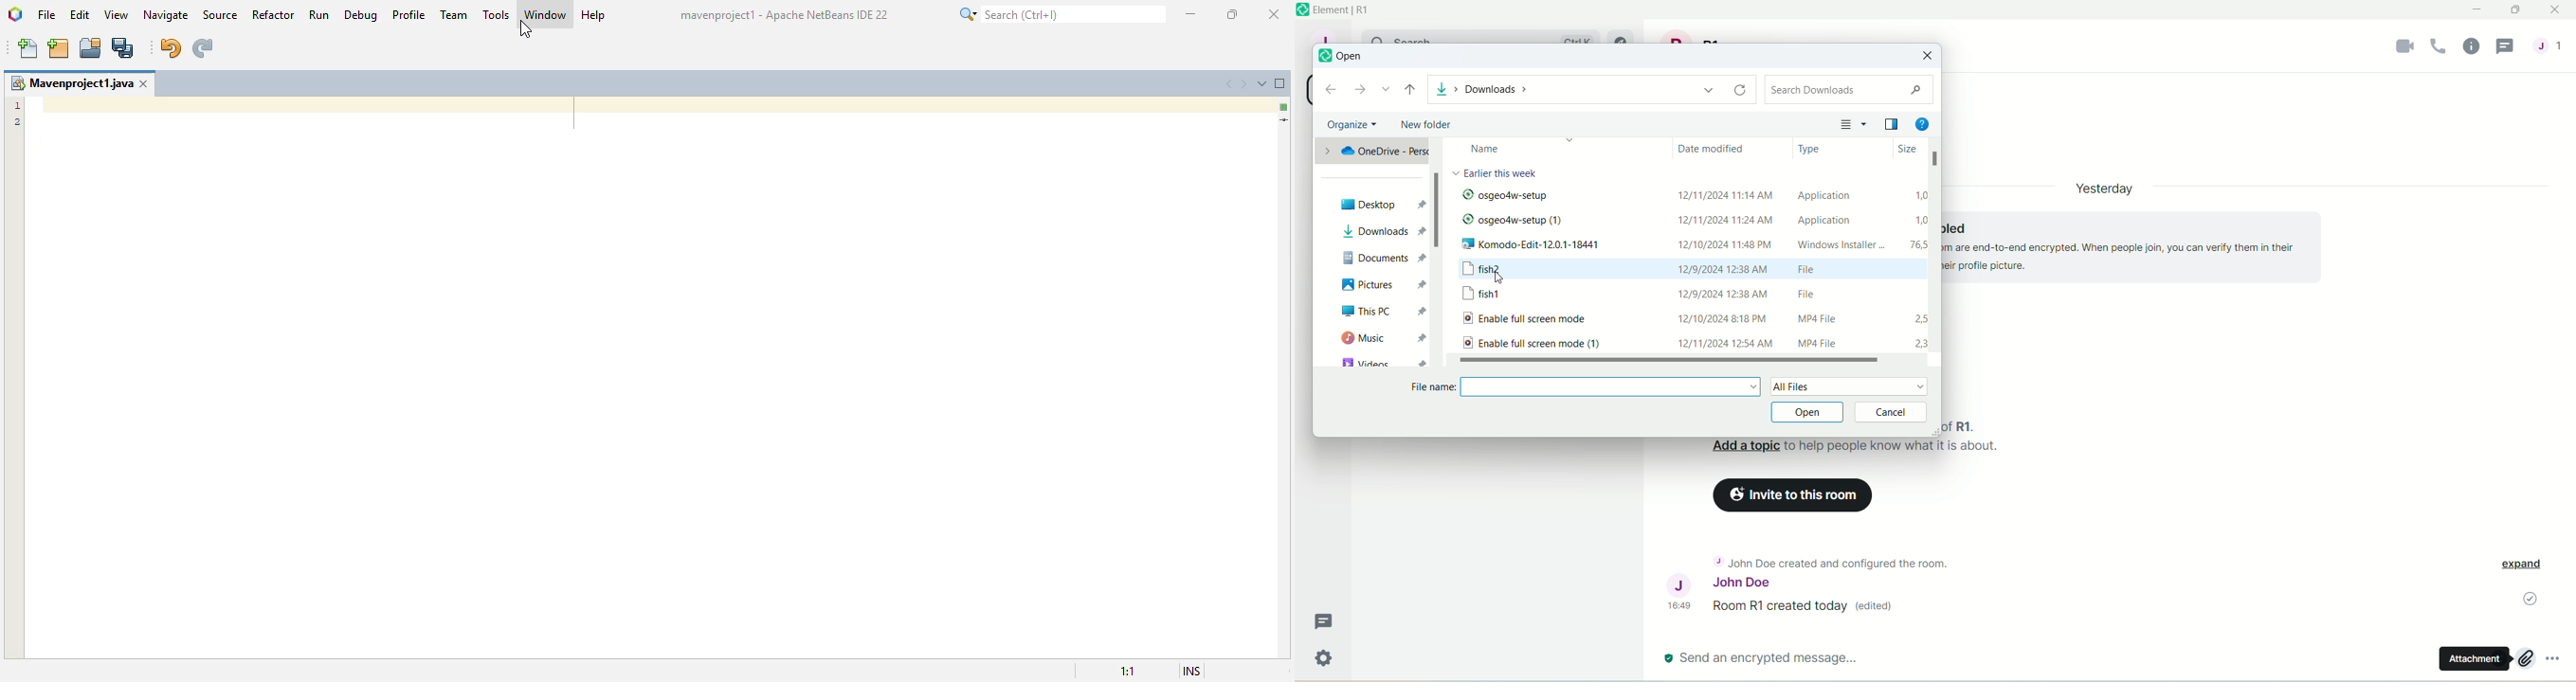  Describe the element at coordinates (2438, 47) in the screenshot. I see `voice call` at that location.